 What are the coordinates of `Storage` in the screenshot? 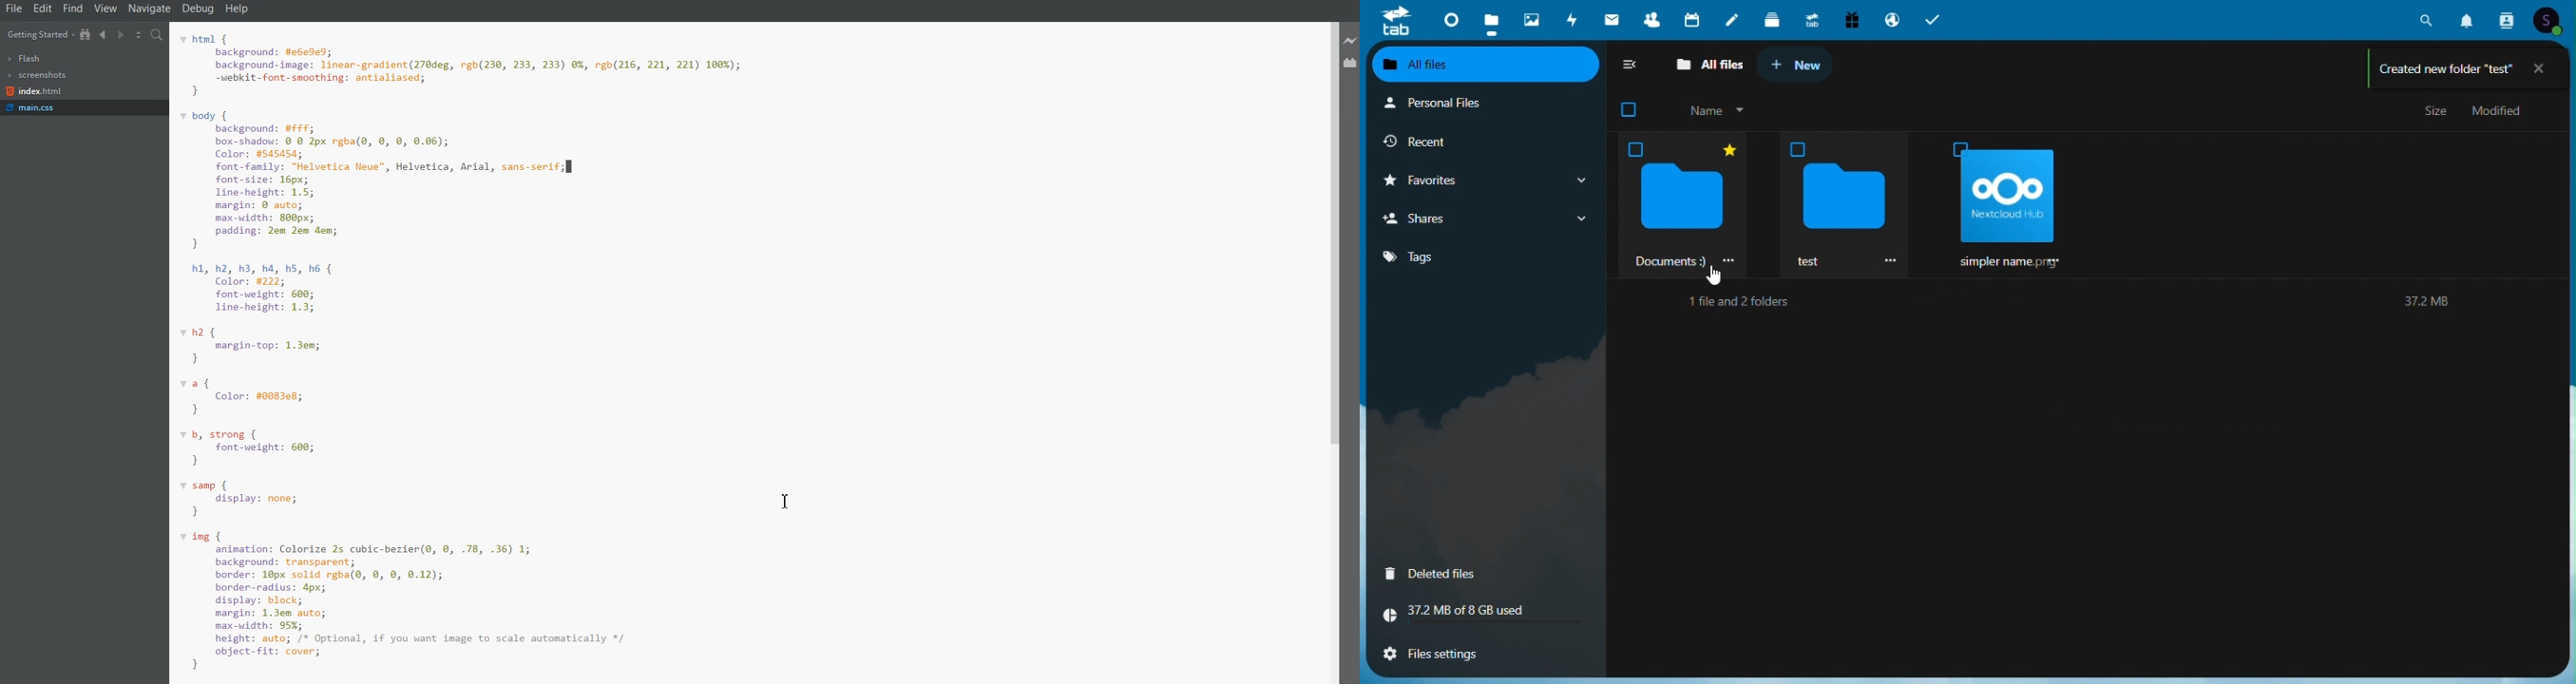 It's located at (1479, 617).